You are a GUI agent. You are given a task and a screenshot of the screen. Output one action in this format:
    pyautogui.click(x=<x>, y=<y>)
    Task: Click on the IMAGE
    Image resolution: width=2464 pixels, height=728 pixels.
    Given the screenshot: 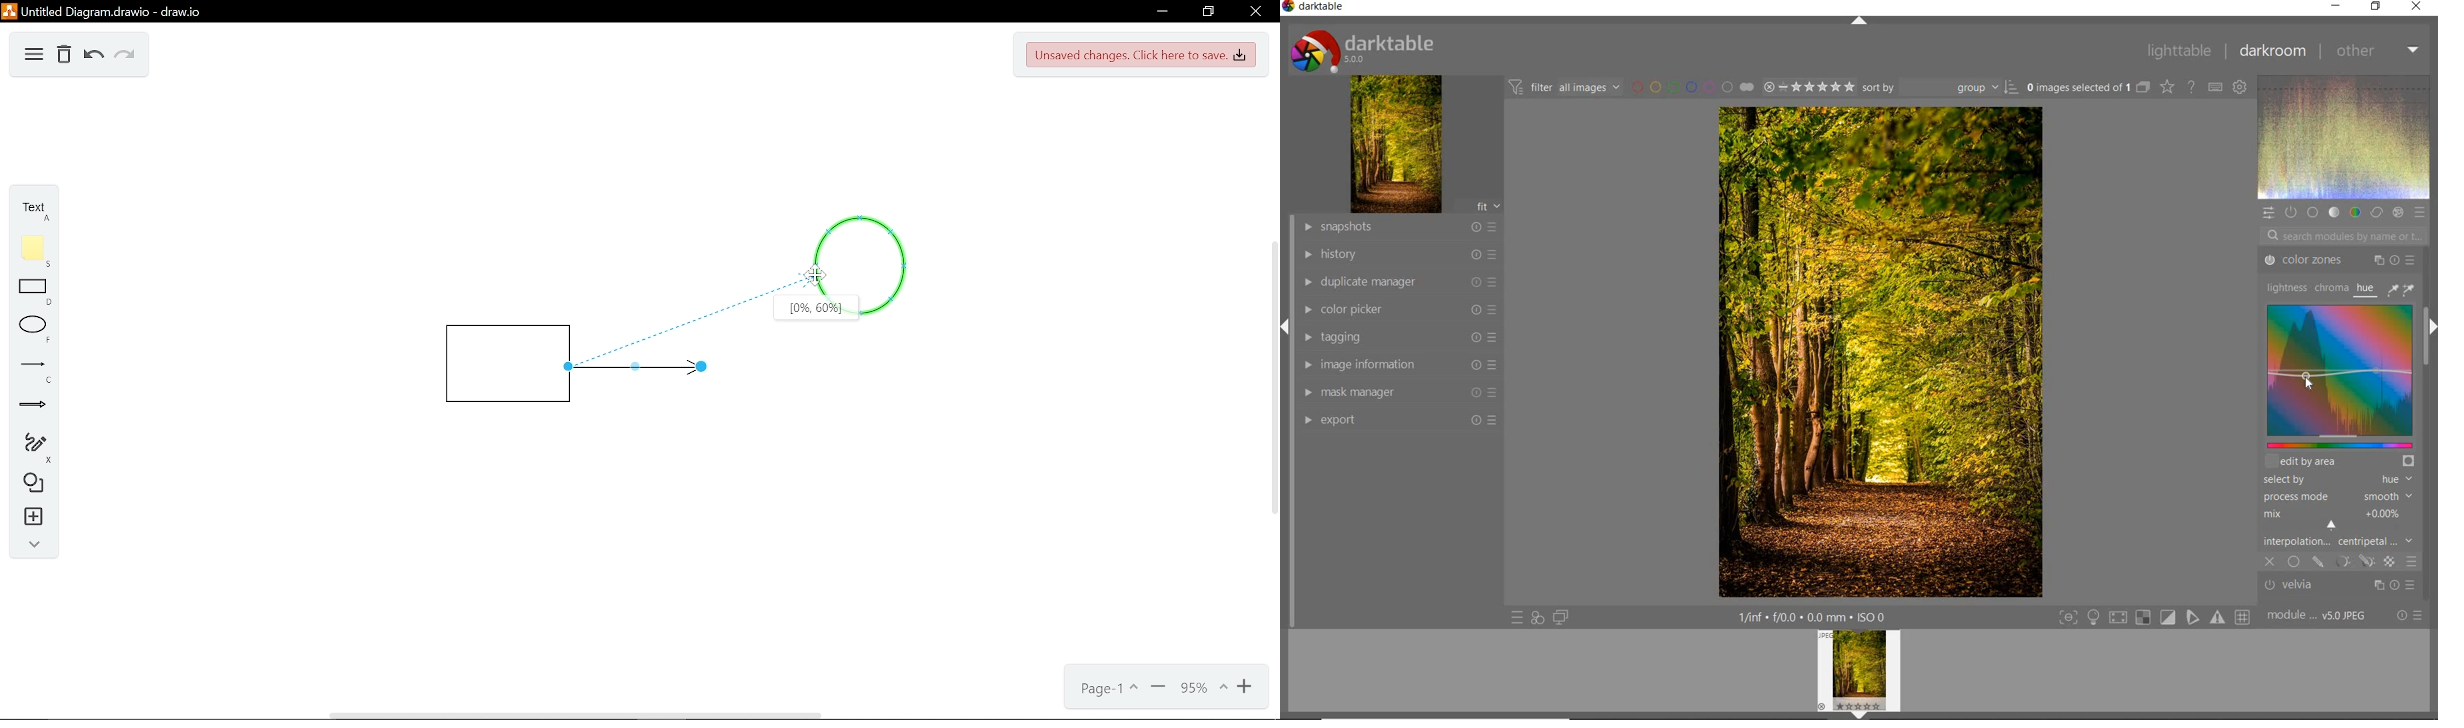 What is the action you would take?
    pyautogui.click(x=1394, y=143)
    